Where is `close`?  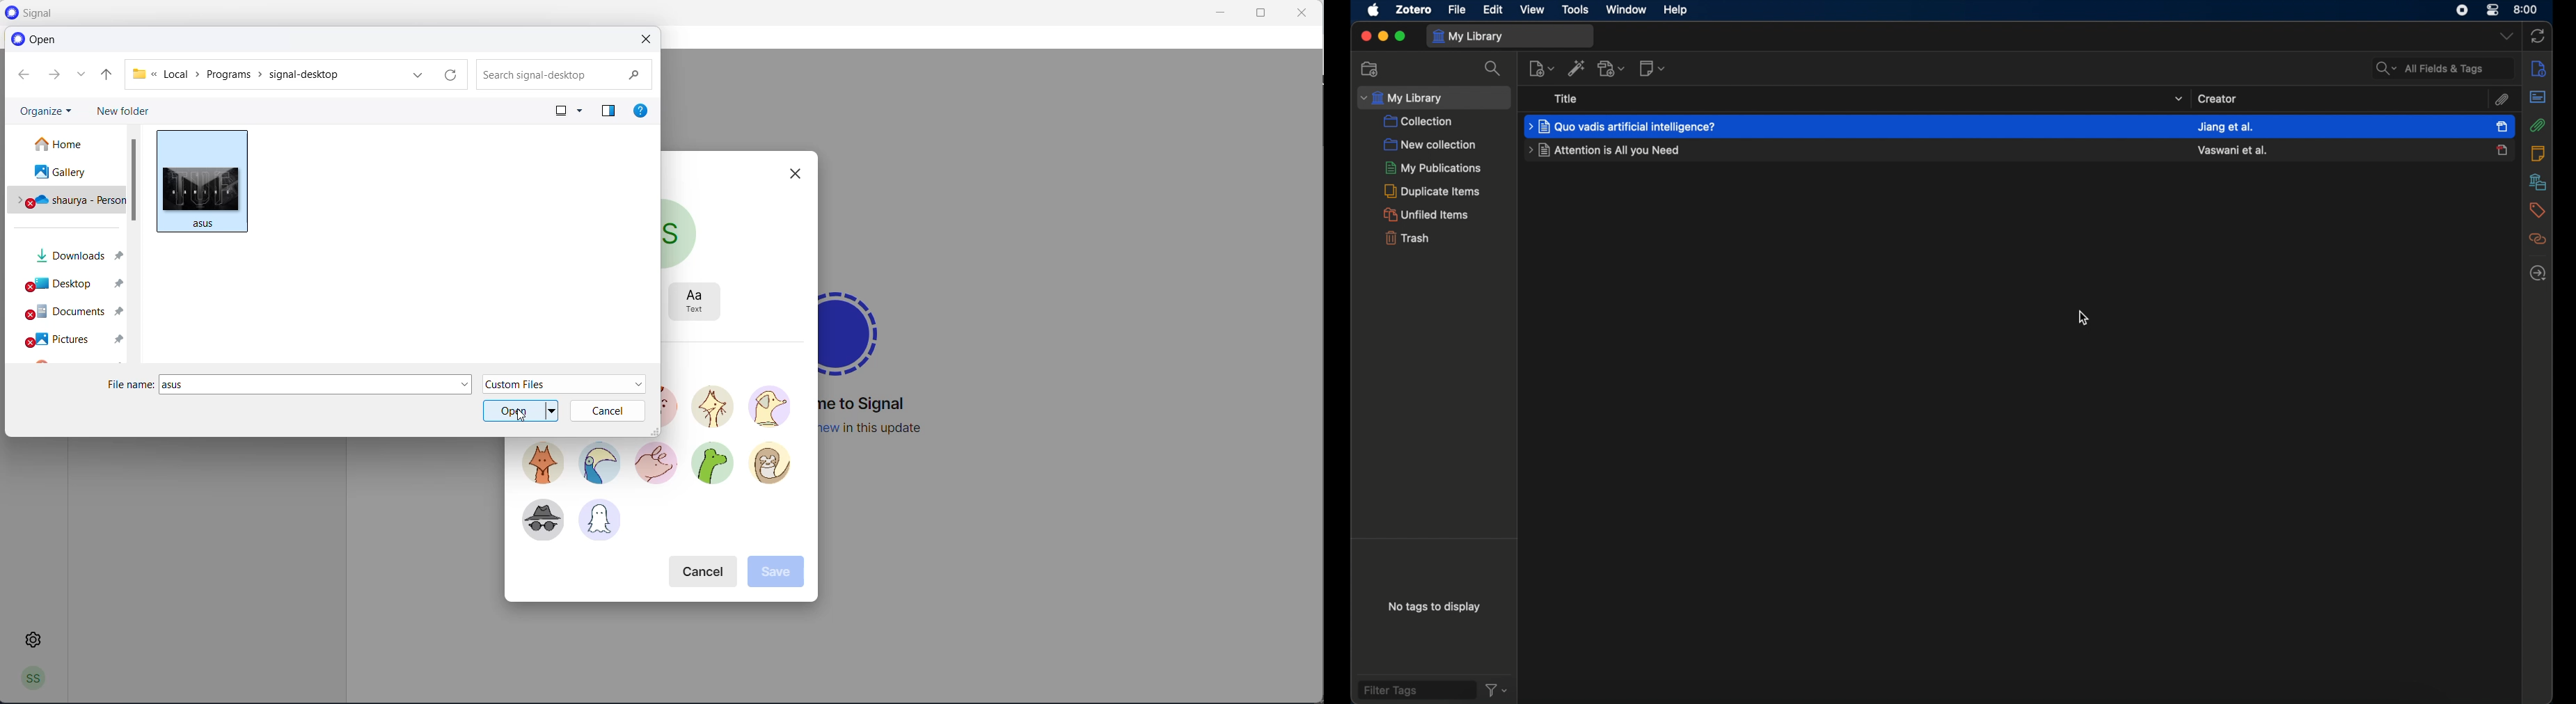
close is located at coordinates (648, 39).